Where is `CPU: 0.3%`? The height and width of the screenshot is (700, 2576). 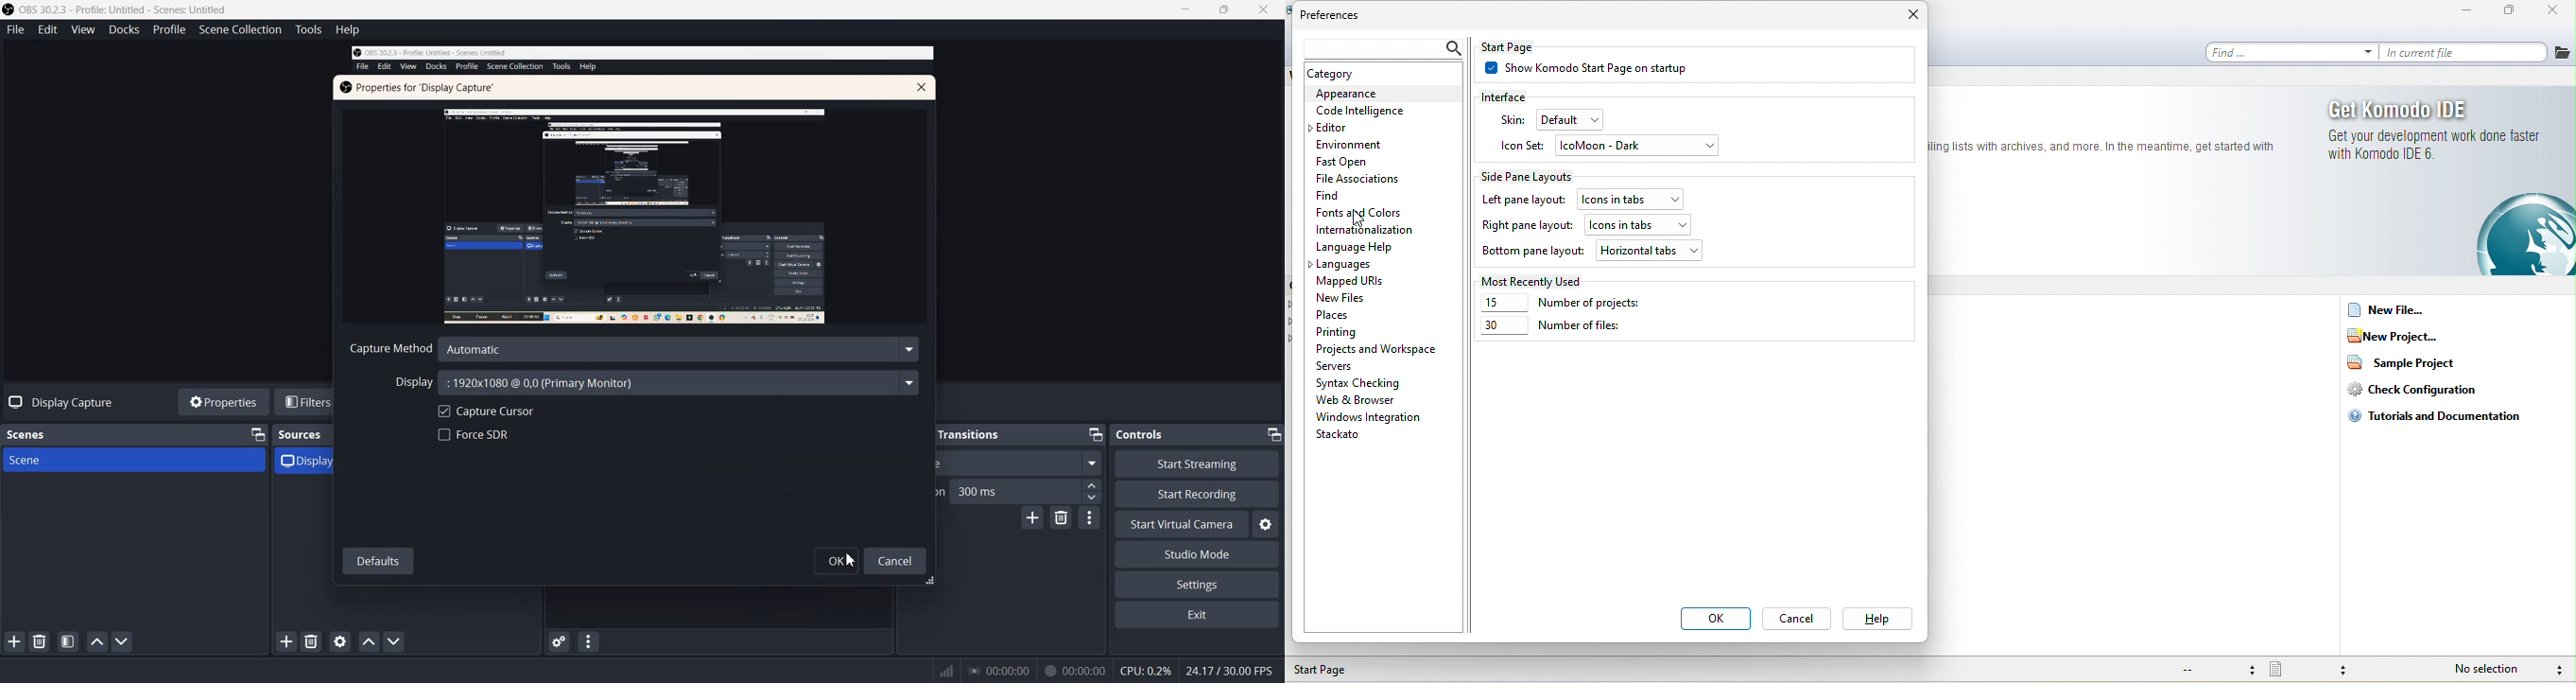 CPU: 0.3% is located at coordinates (1146, 670).